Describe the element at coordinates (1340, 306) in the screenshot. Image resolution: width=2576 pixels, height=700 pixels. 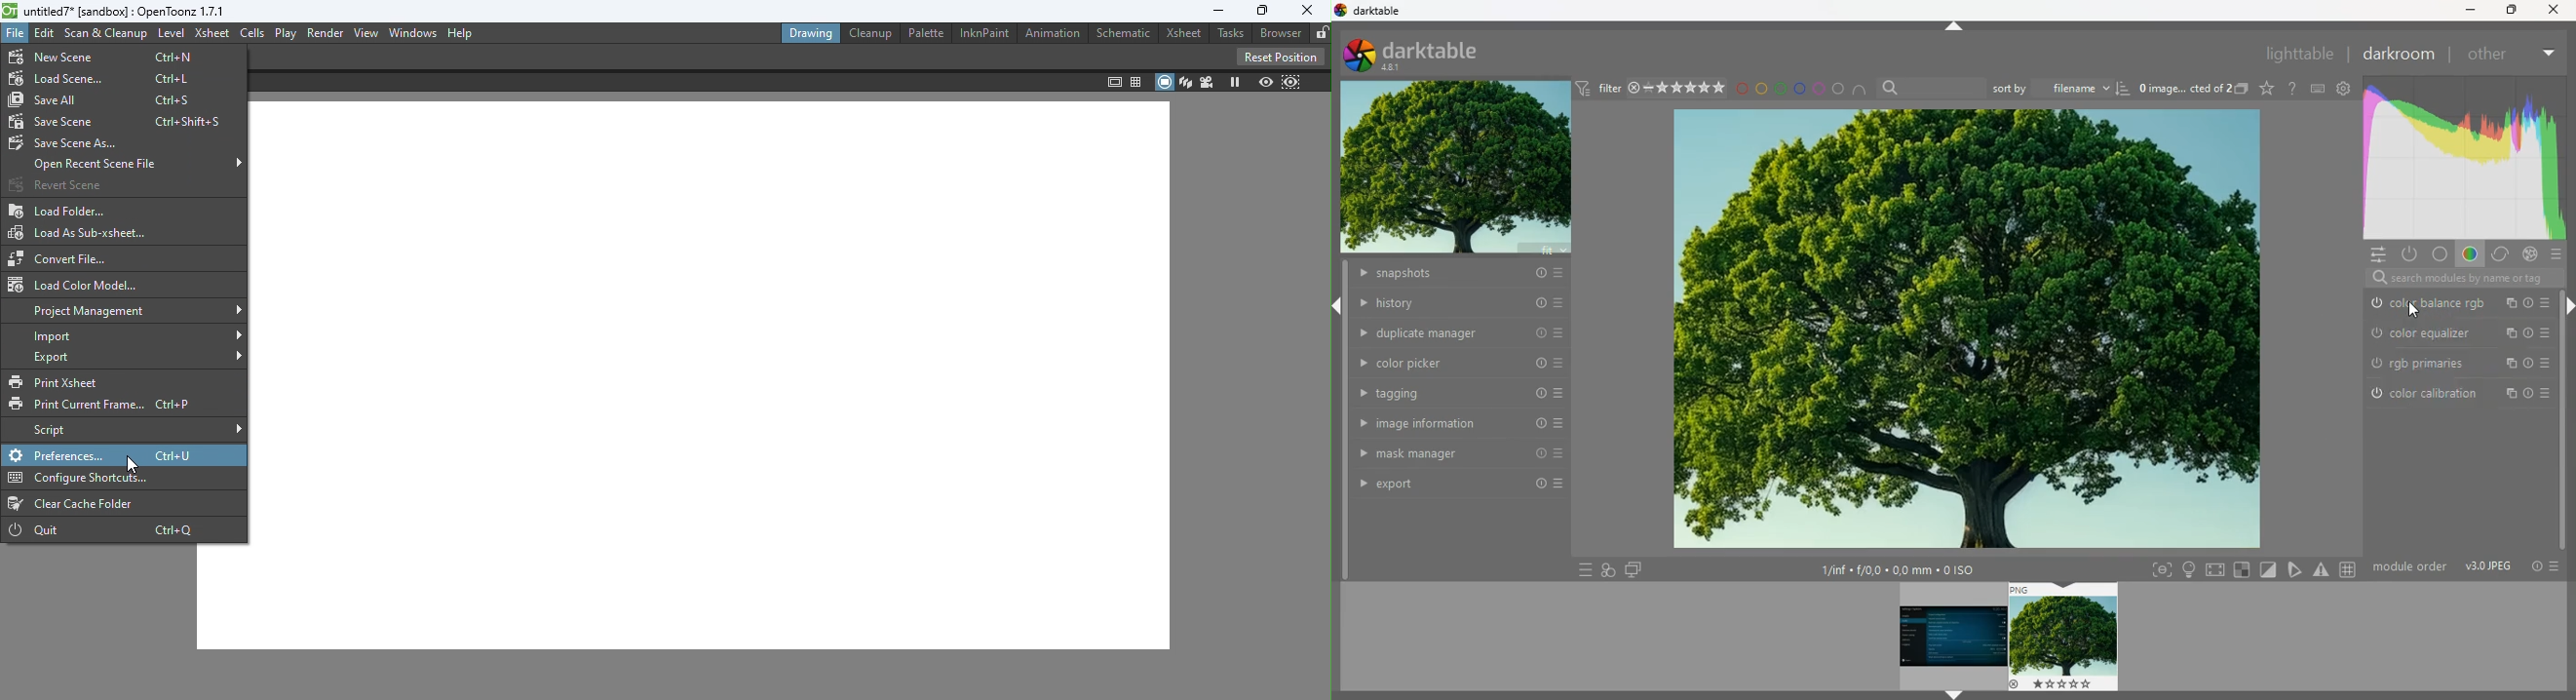
I see `arrow` at that location.